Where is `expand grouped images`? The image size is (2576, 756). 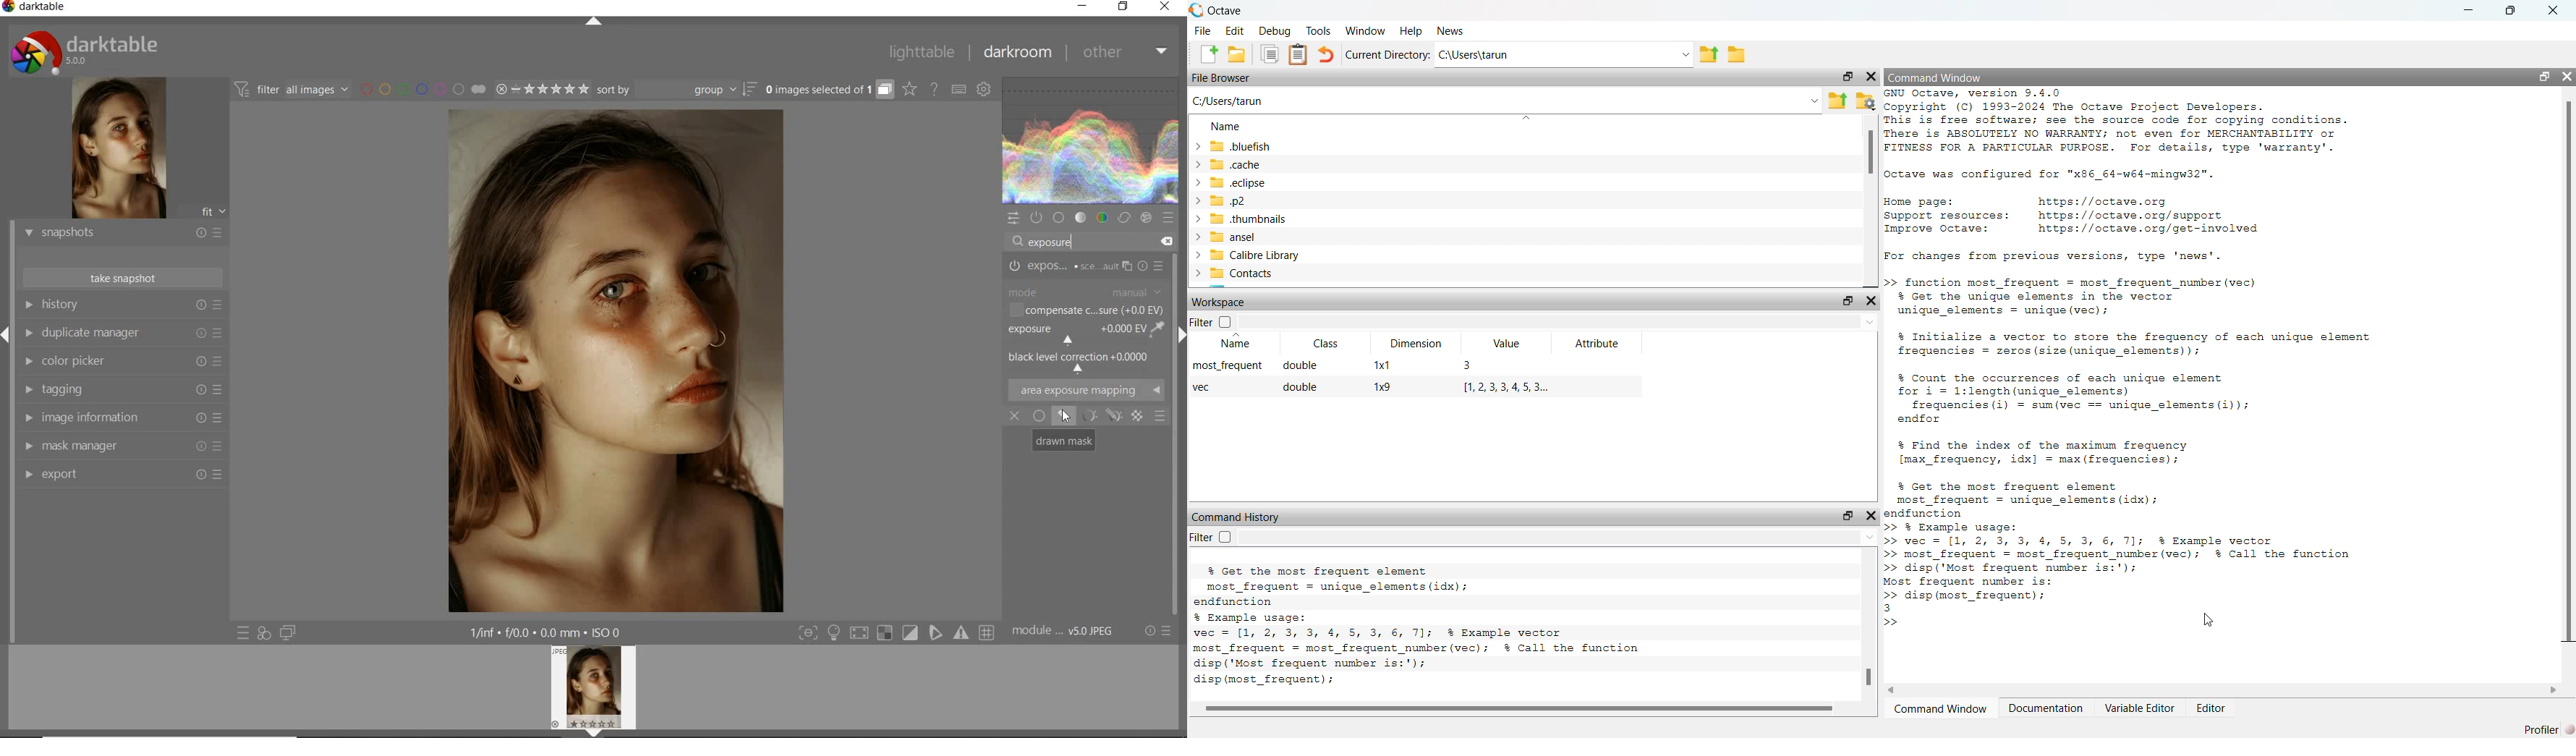
expand grouped images is located at coordinates (828, 90).